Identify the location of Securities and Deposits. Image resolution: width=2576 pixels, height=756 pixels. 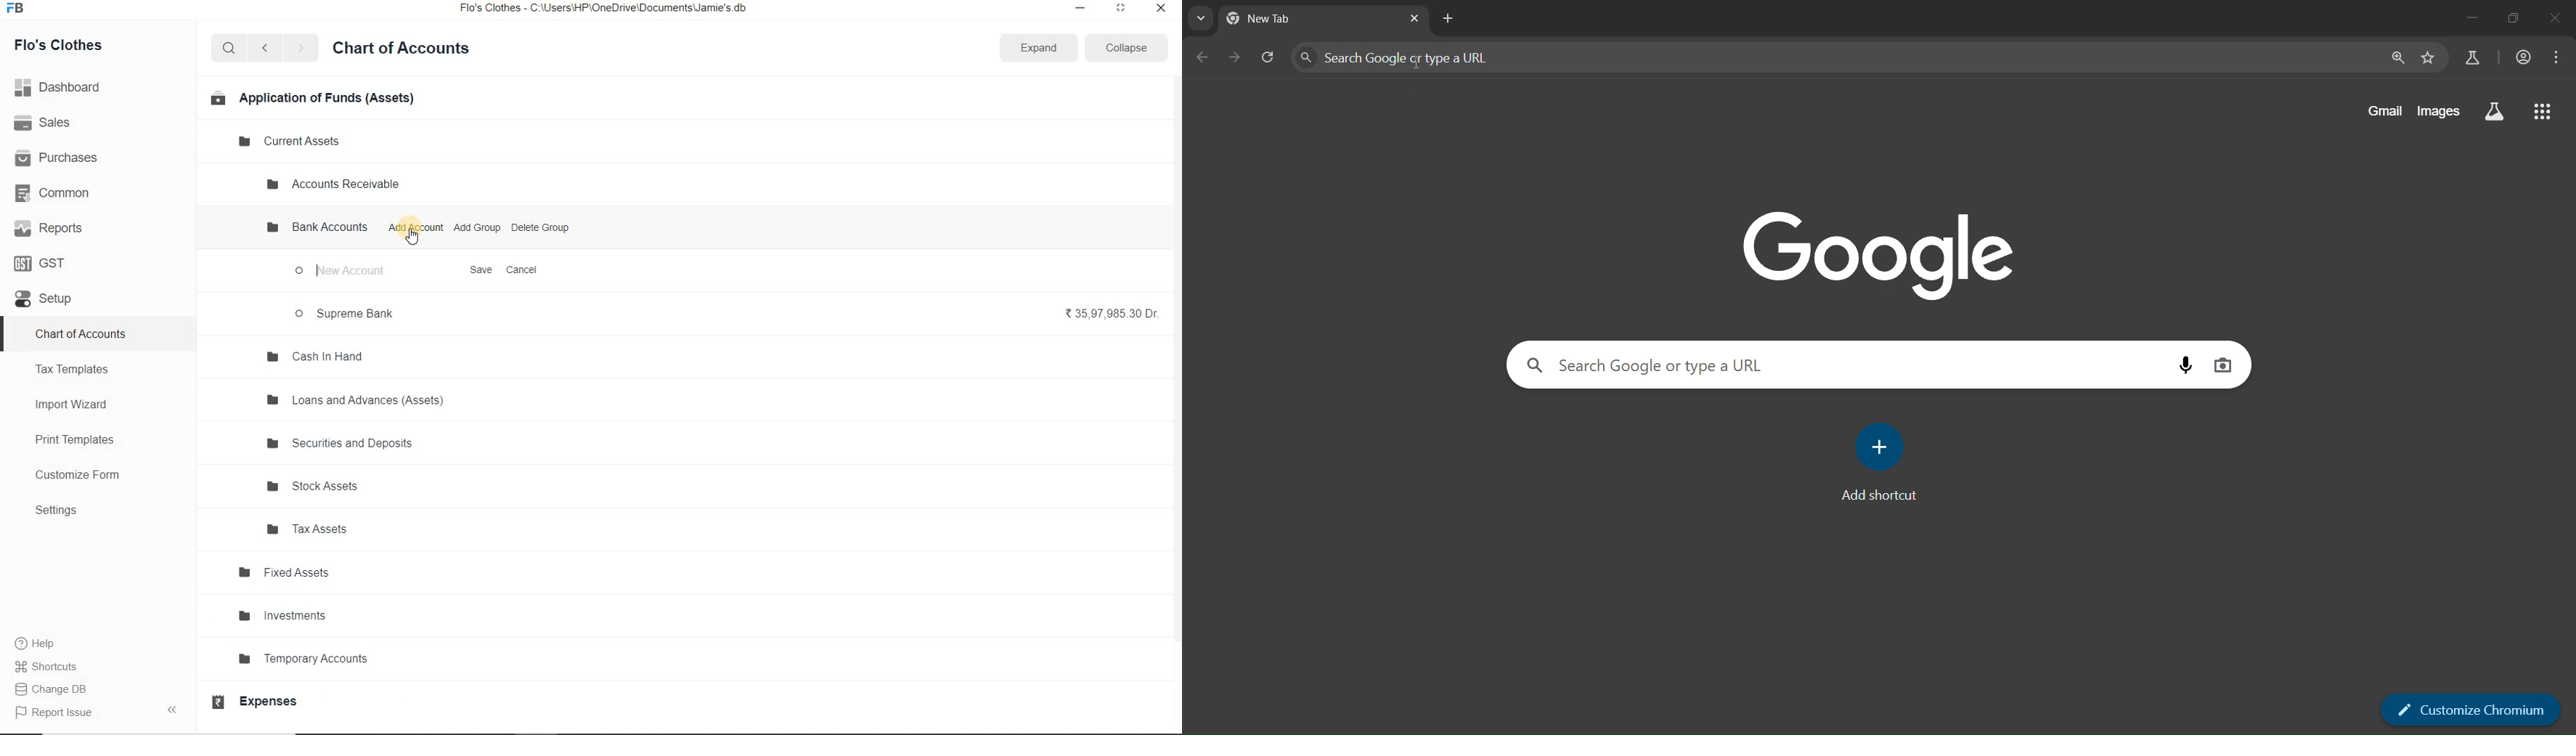
(349, 443).